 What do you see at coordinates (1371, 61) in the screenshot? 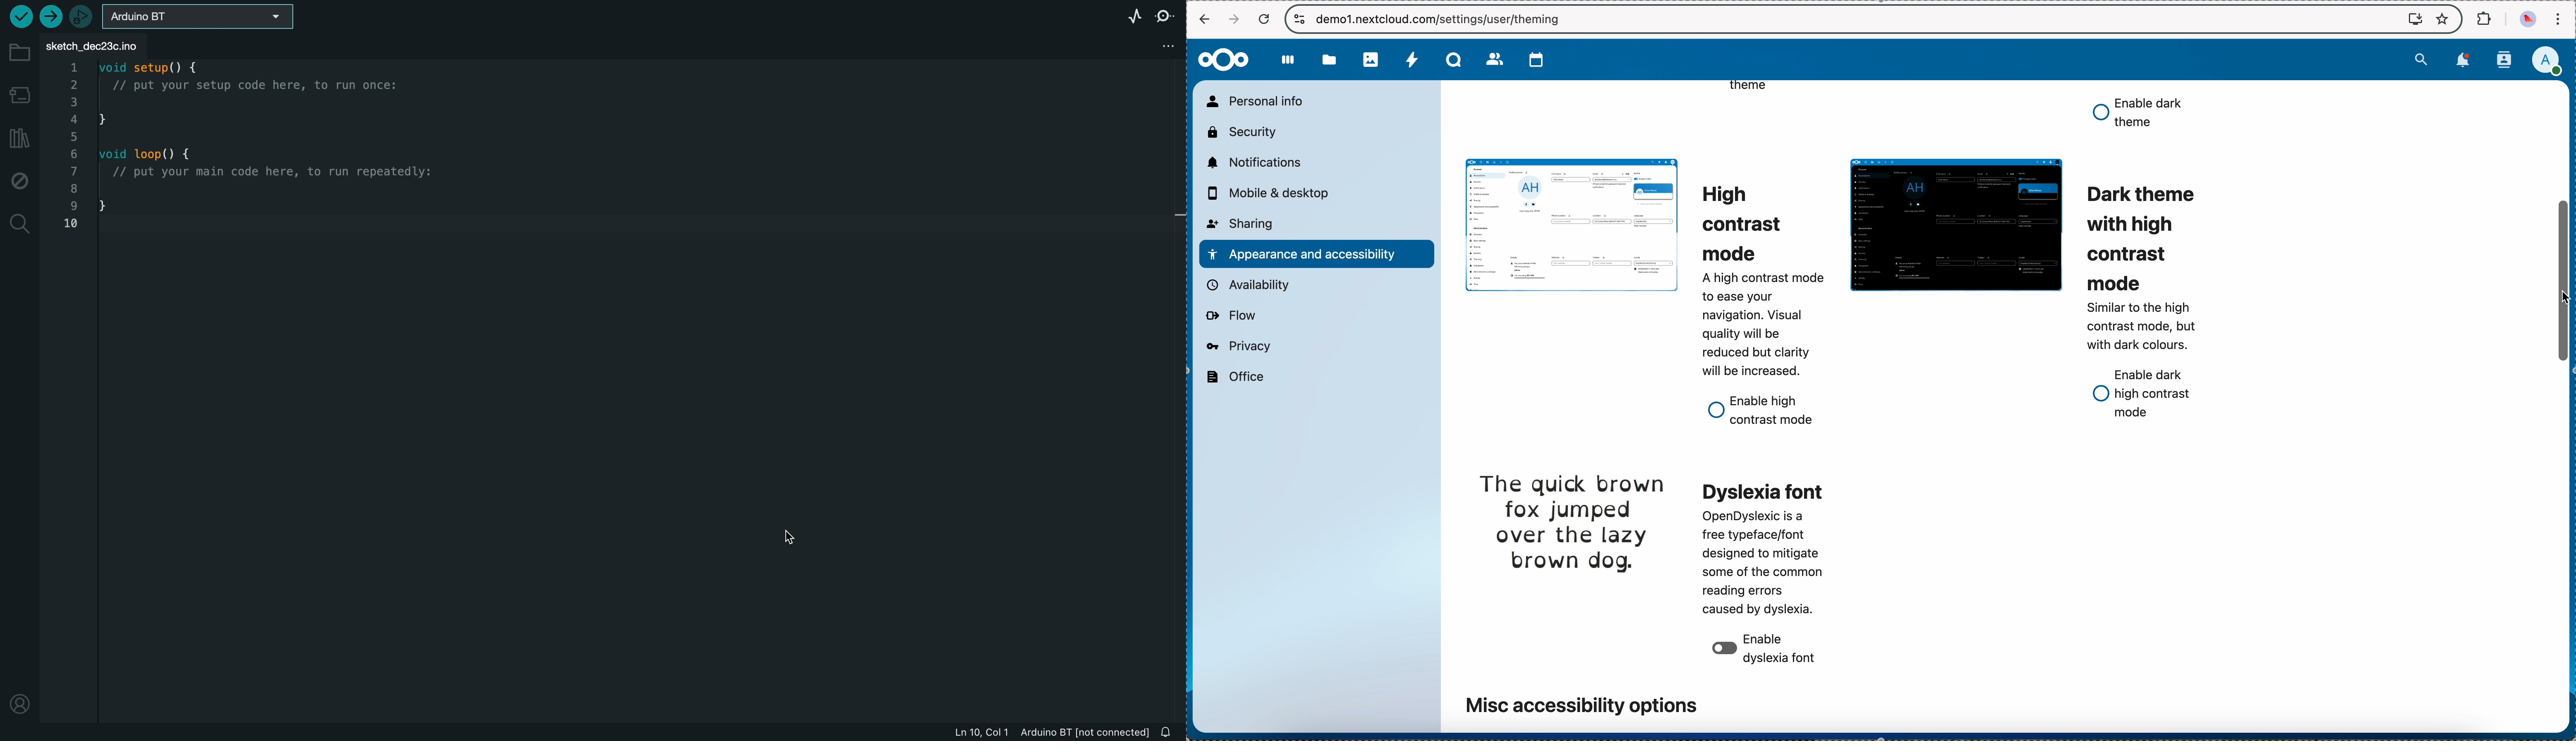
I see `photos` at bounding box center [1371, 61].